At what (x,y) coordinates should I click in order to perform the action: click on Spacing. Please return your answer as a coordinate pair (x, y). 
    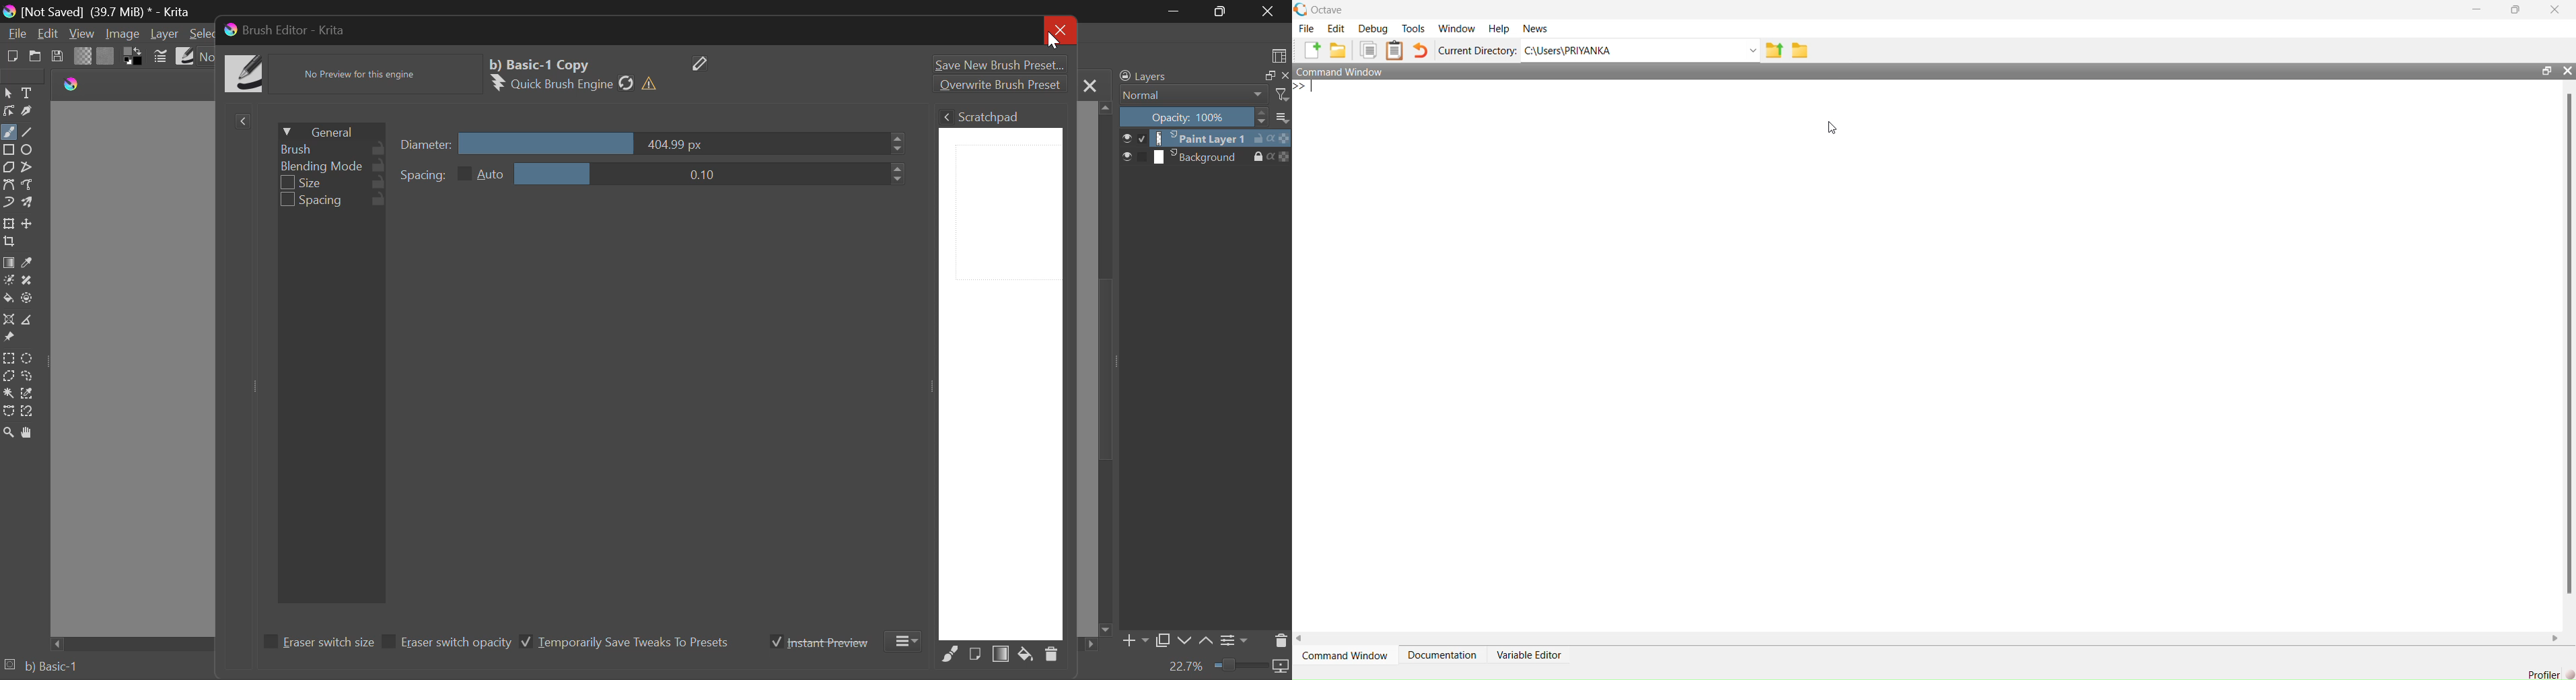
    Looking at the image, I should click on (332, 201).